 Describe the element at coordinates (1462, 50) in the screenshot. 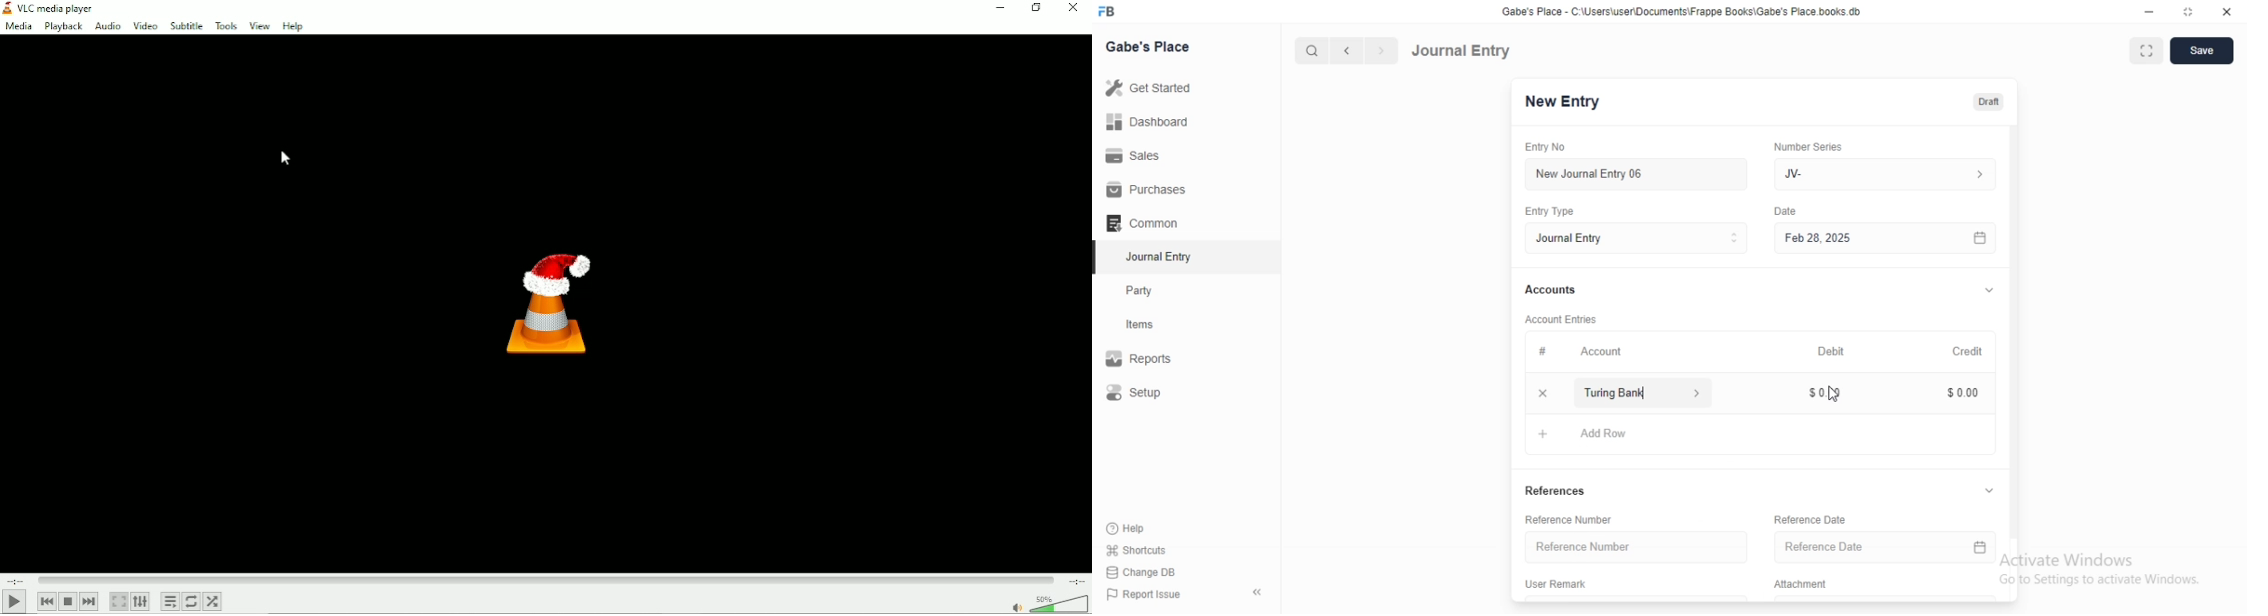

I see `Journal Entry` at that location.